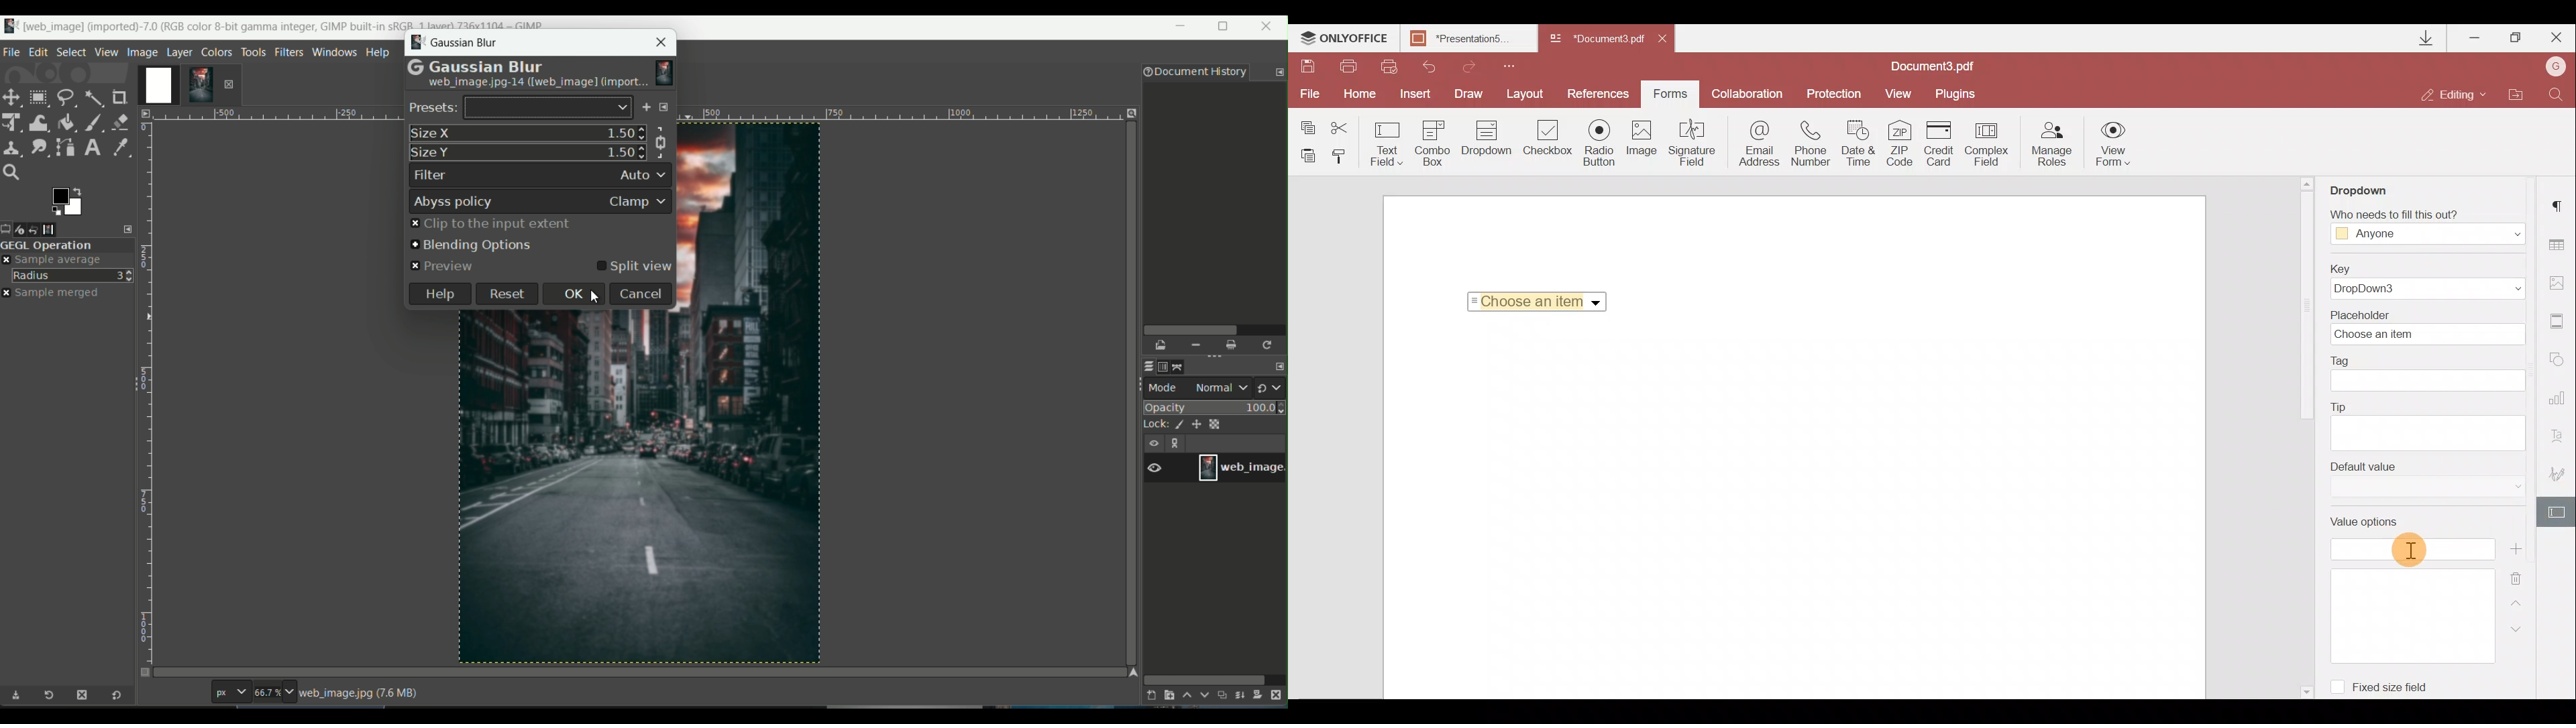 This screenshot has height=728, width=2576. Describe the element at coordinates (1232, 345) in the screenshot. I see `clear the entire document history` at that location.